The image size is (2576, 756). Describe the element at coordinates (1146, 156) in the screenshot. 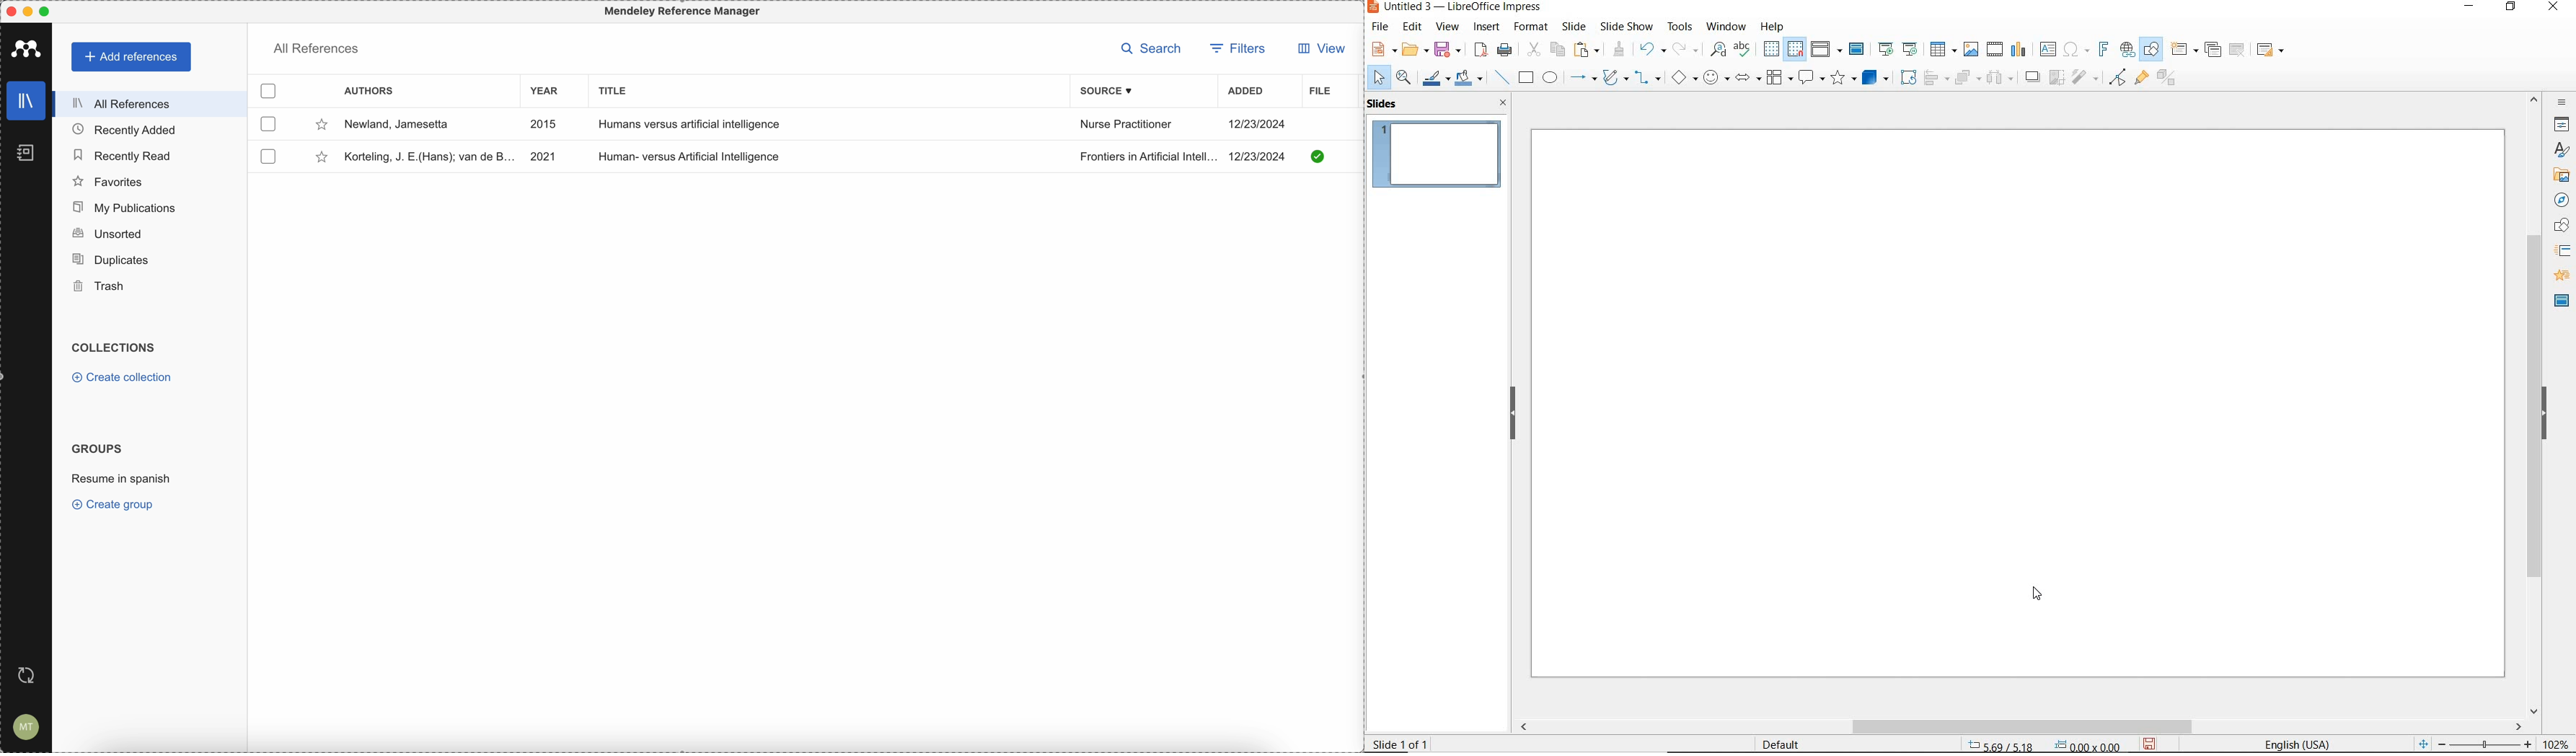

I see `Frontiers in Artificial Intell..` at that location.